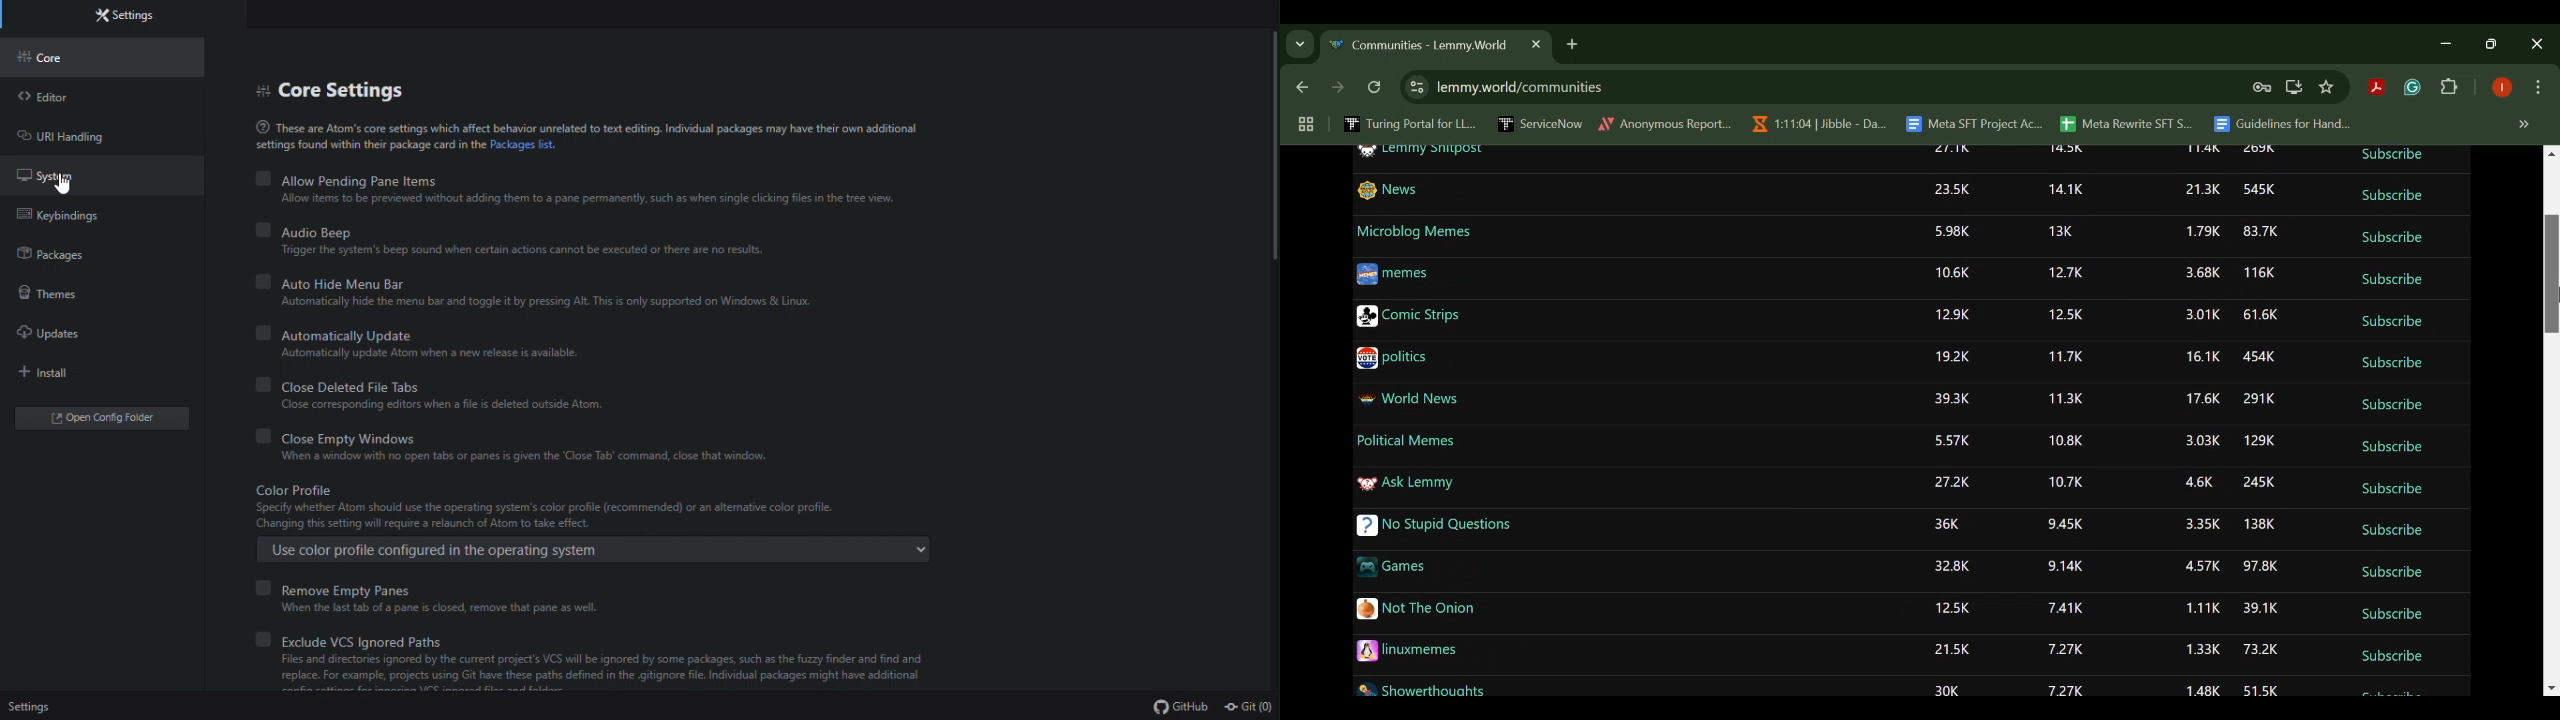  What do you see at coordinates (2262, 399) in the screenshot?
I see `291K` at bounding box center [2262, 399].